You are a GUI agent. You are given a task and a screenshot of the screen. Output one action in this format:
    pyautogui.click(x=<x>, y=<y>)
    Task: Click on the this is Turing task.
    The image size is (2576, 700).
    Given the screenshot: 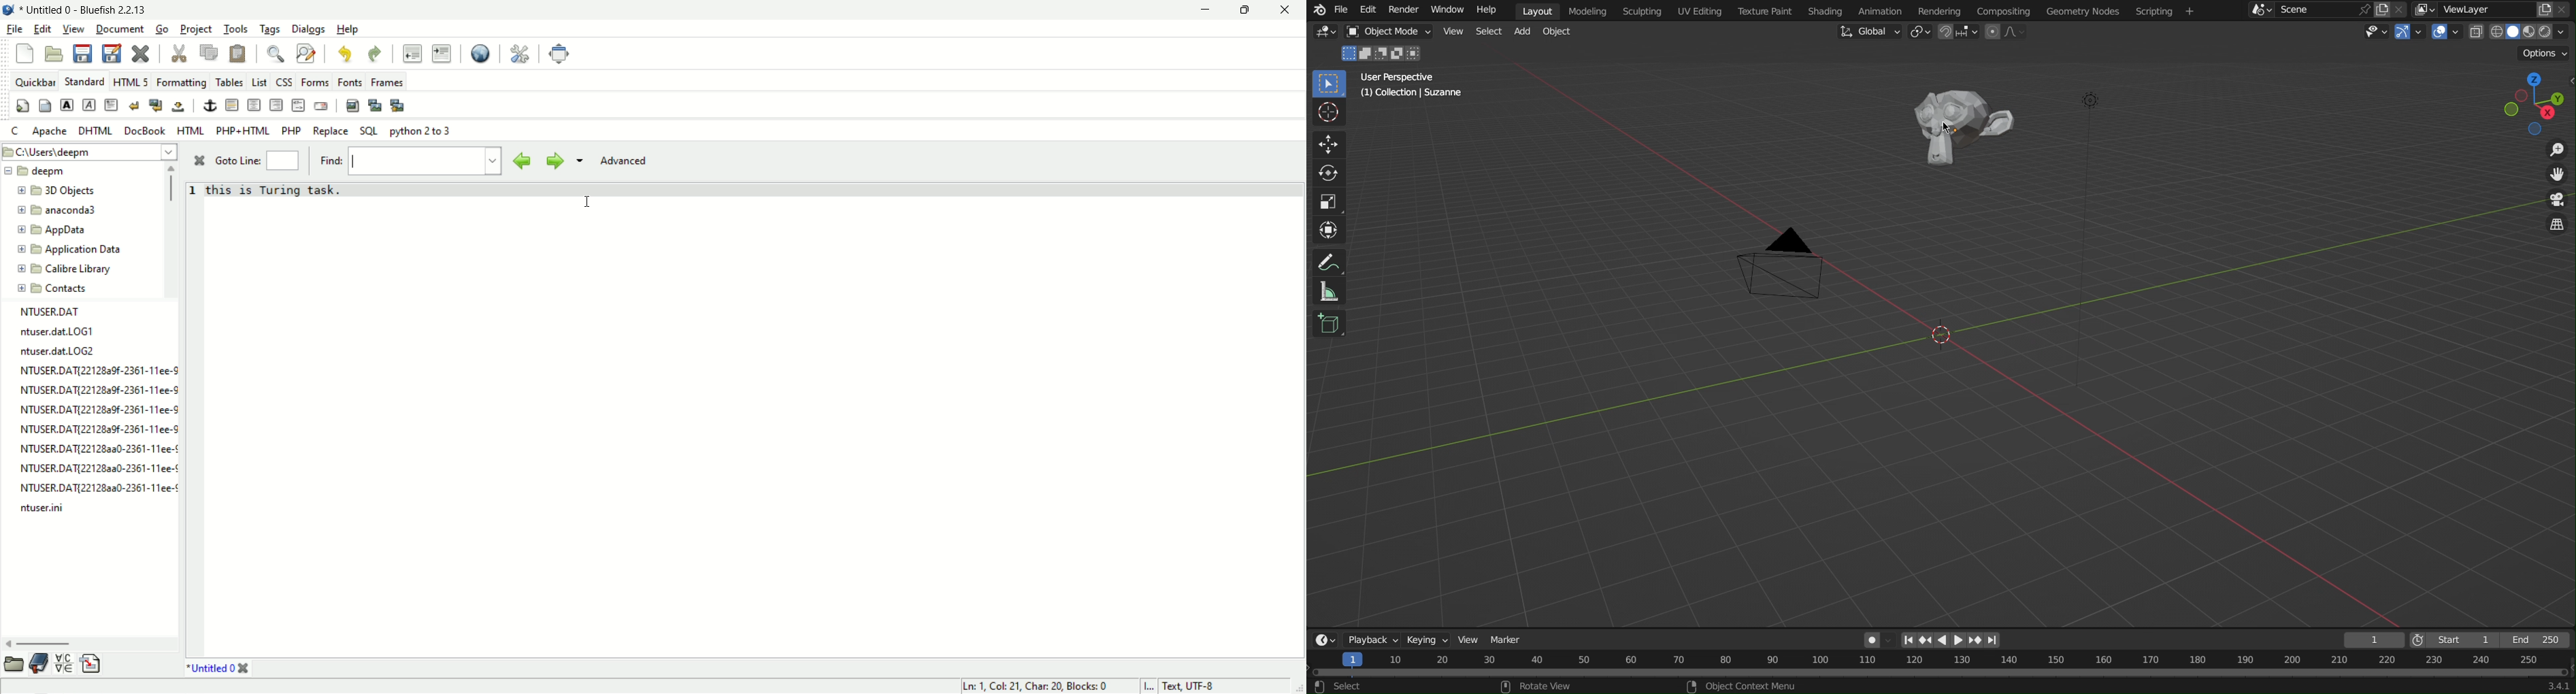 What is the action you would take?
    pyautogui.click(x=276, y=190)
    